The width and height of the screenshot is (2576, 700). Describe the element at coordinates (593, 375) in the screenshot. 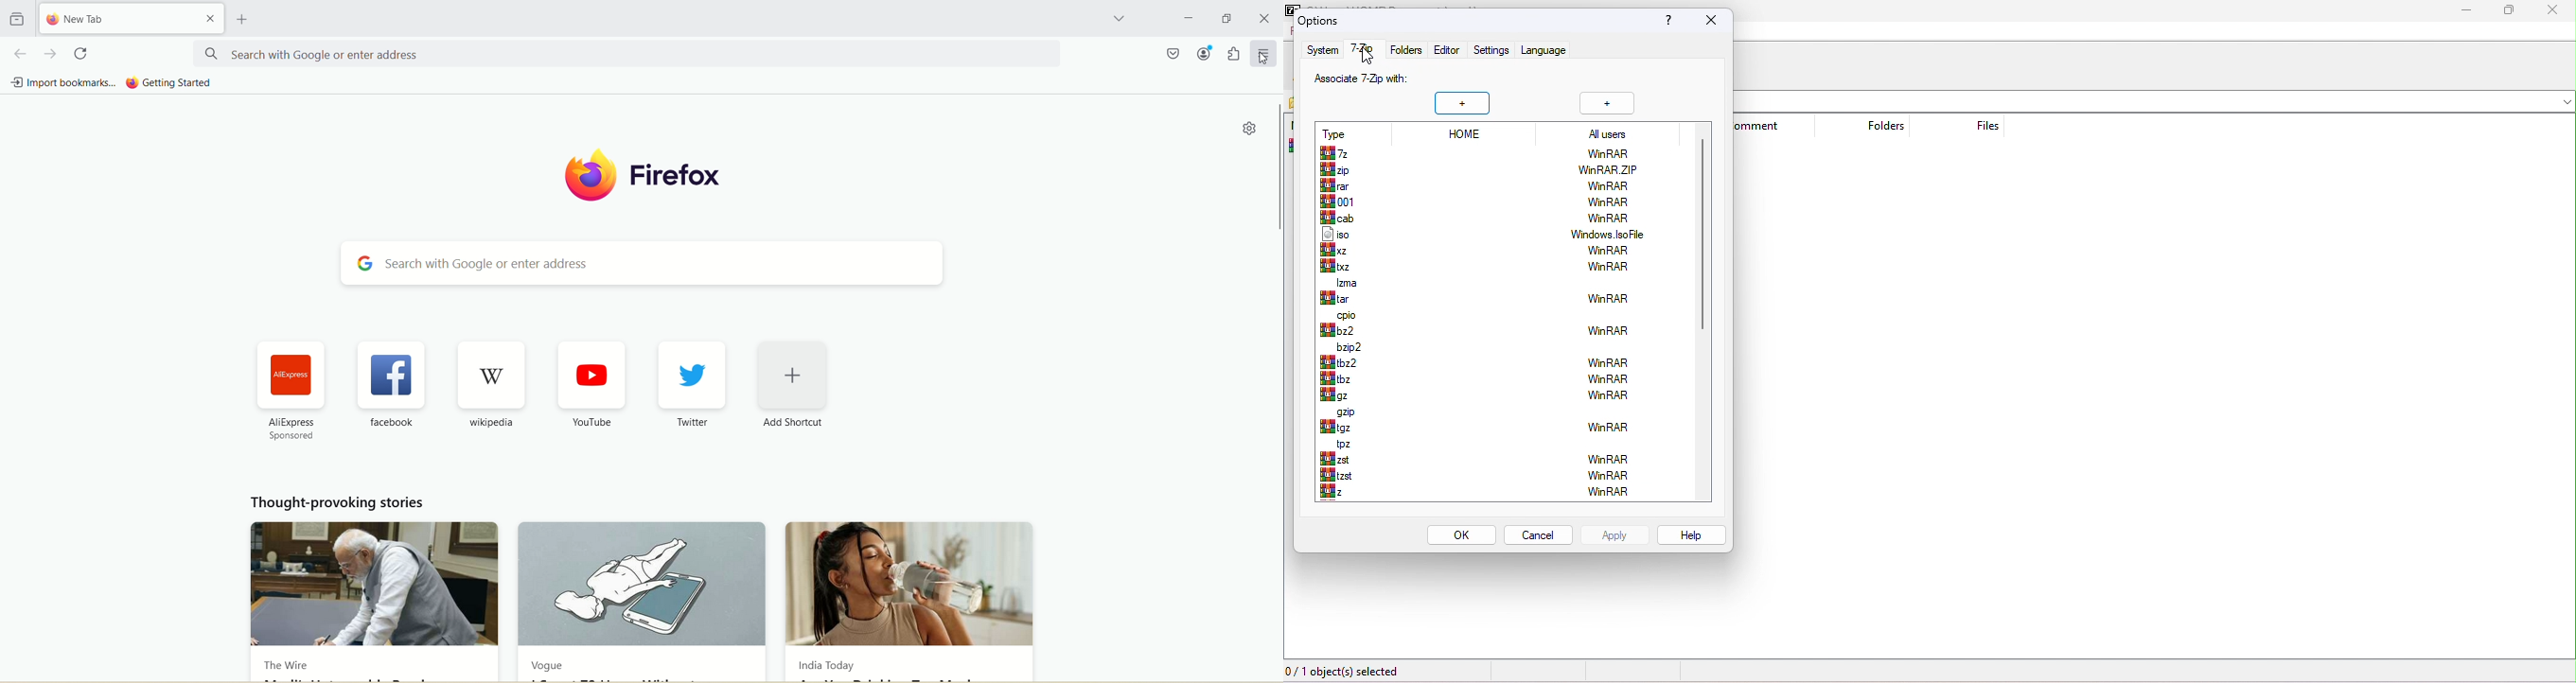

I see `youtube` at that location.